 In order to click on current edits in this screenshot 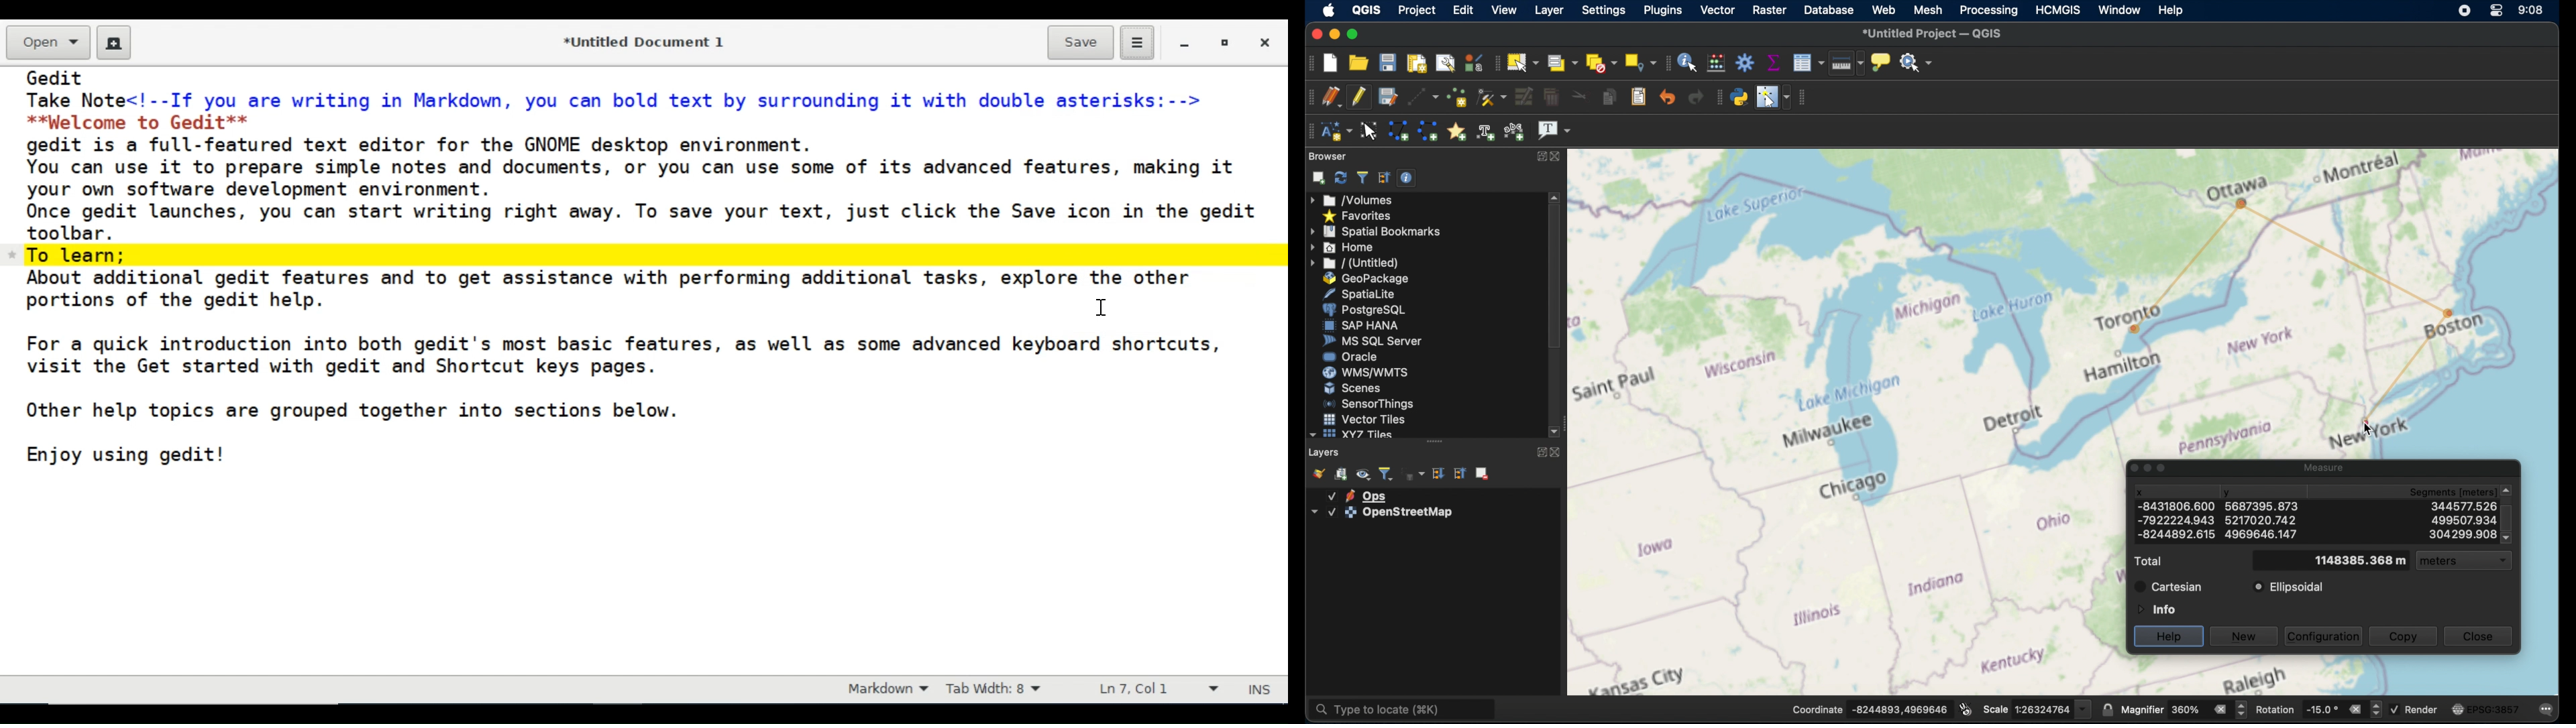, I will do `click(1332, 97)`.